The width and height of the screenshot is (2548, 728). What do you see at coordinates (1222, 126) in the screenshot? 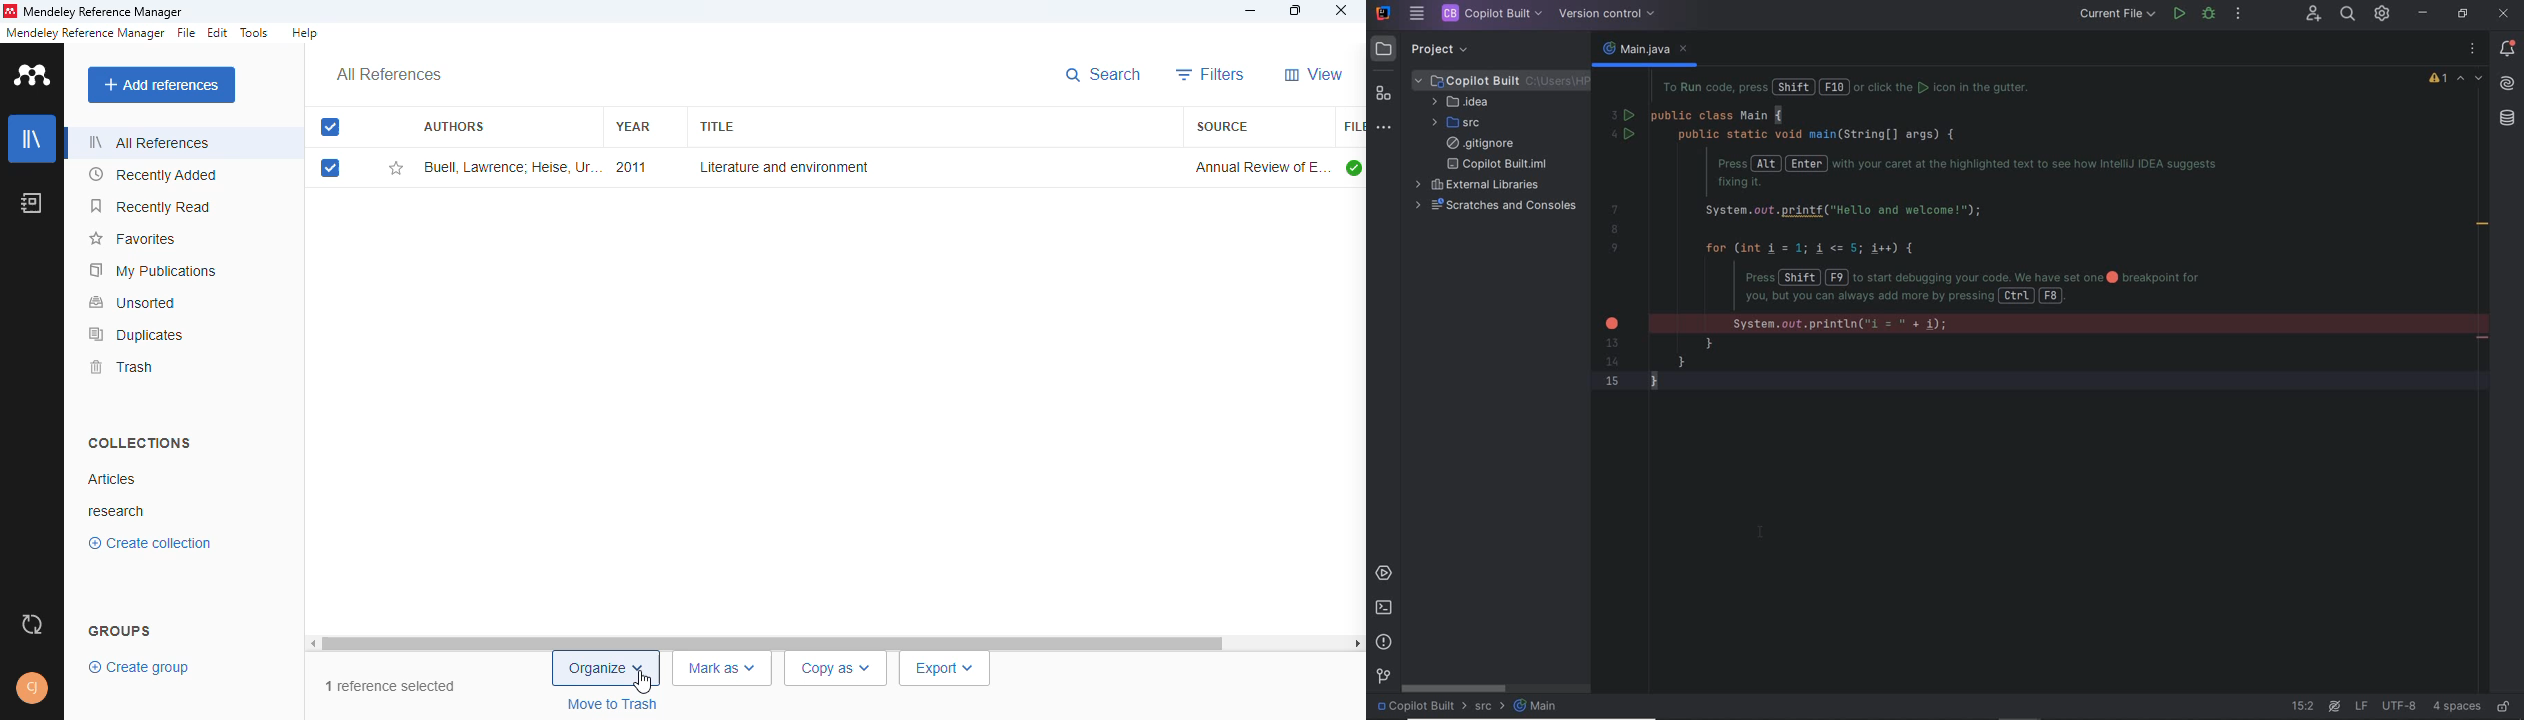
I see `source` at bounding box center [1222, 126].